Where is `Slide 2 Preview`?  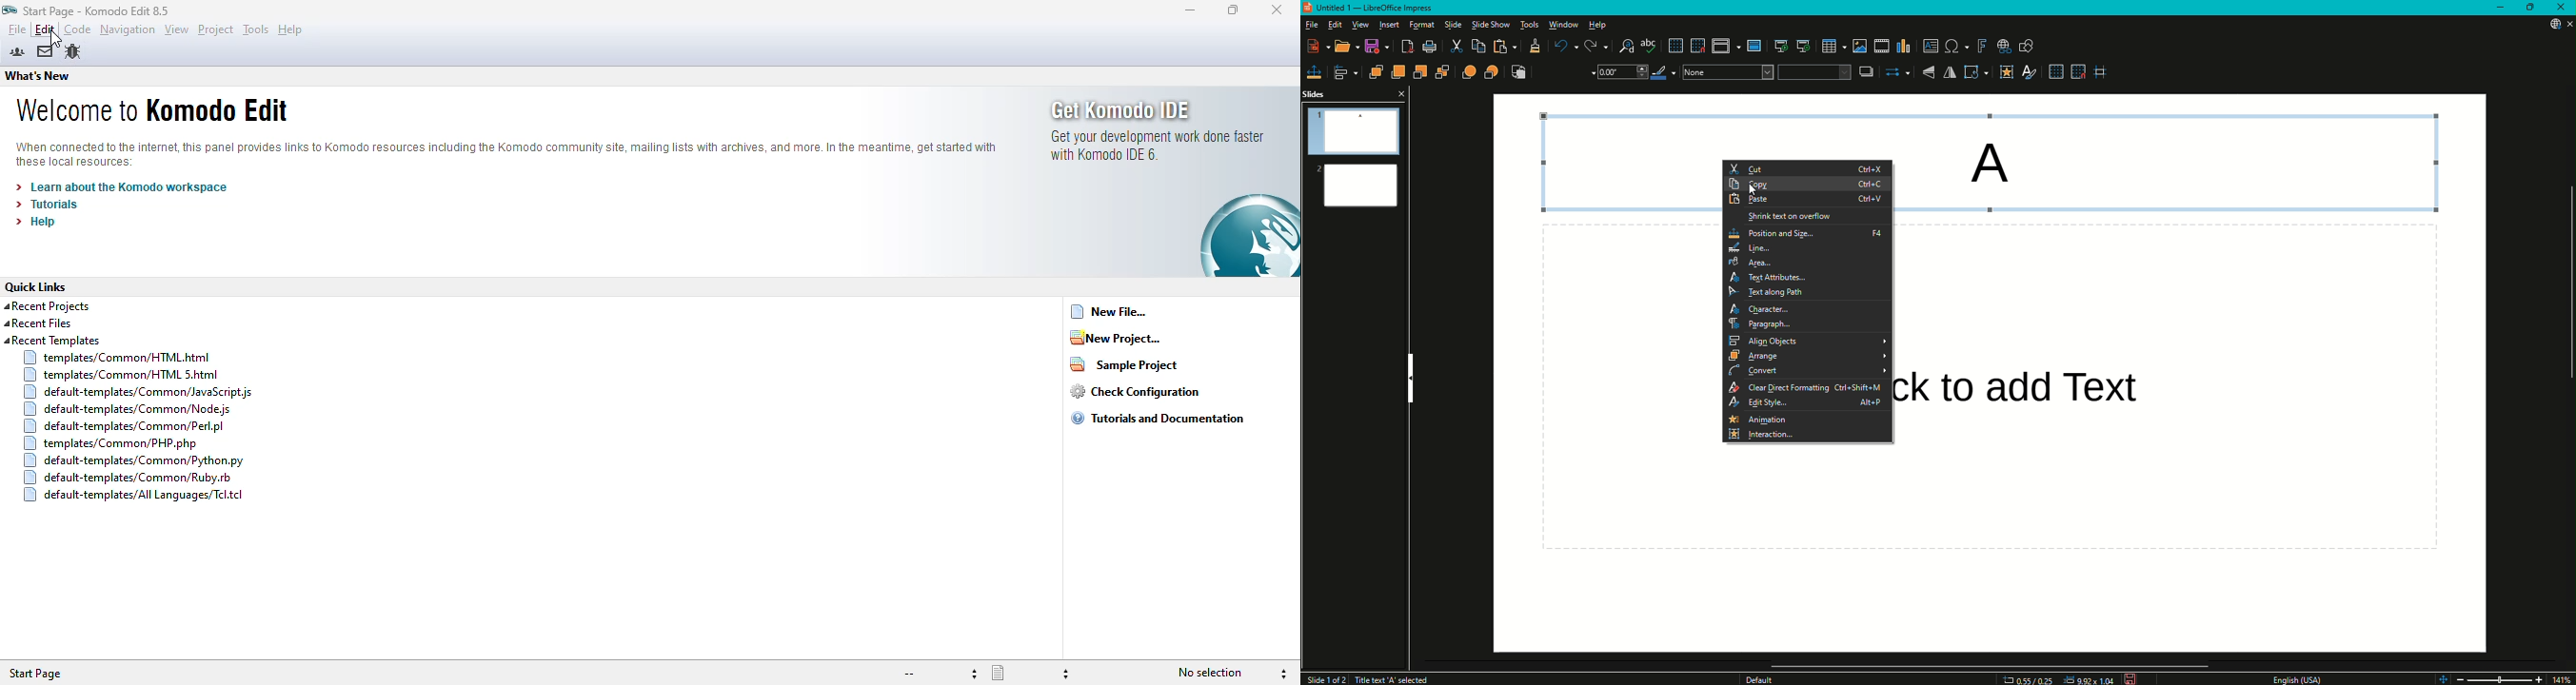 Slide 2 Preview is located at coordinates (1359, 189).